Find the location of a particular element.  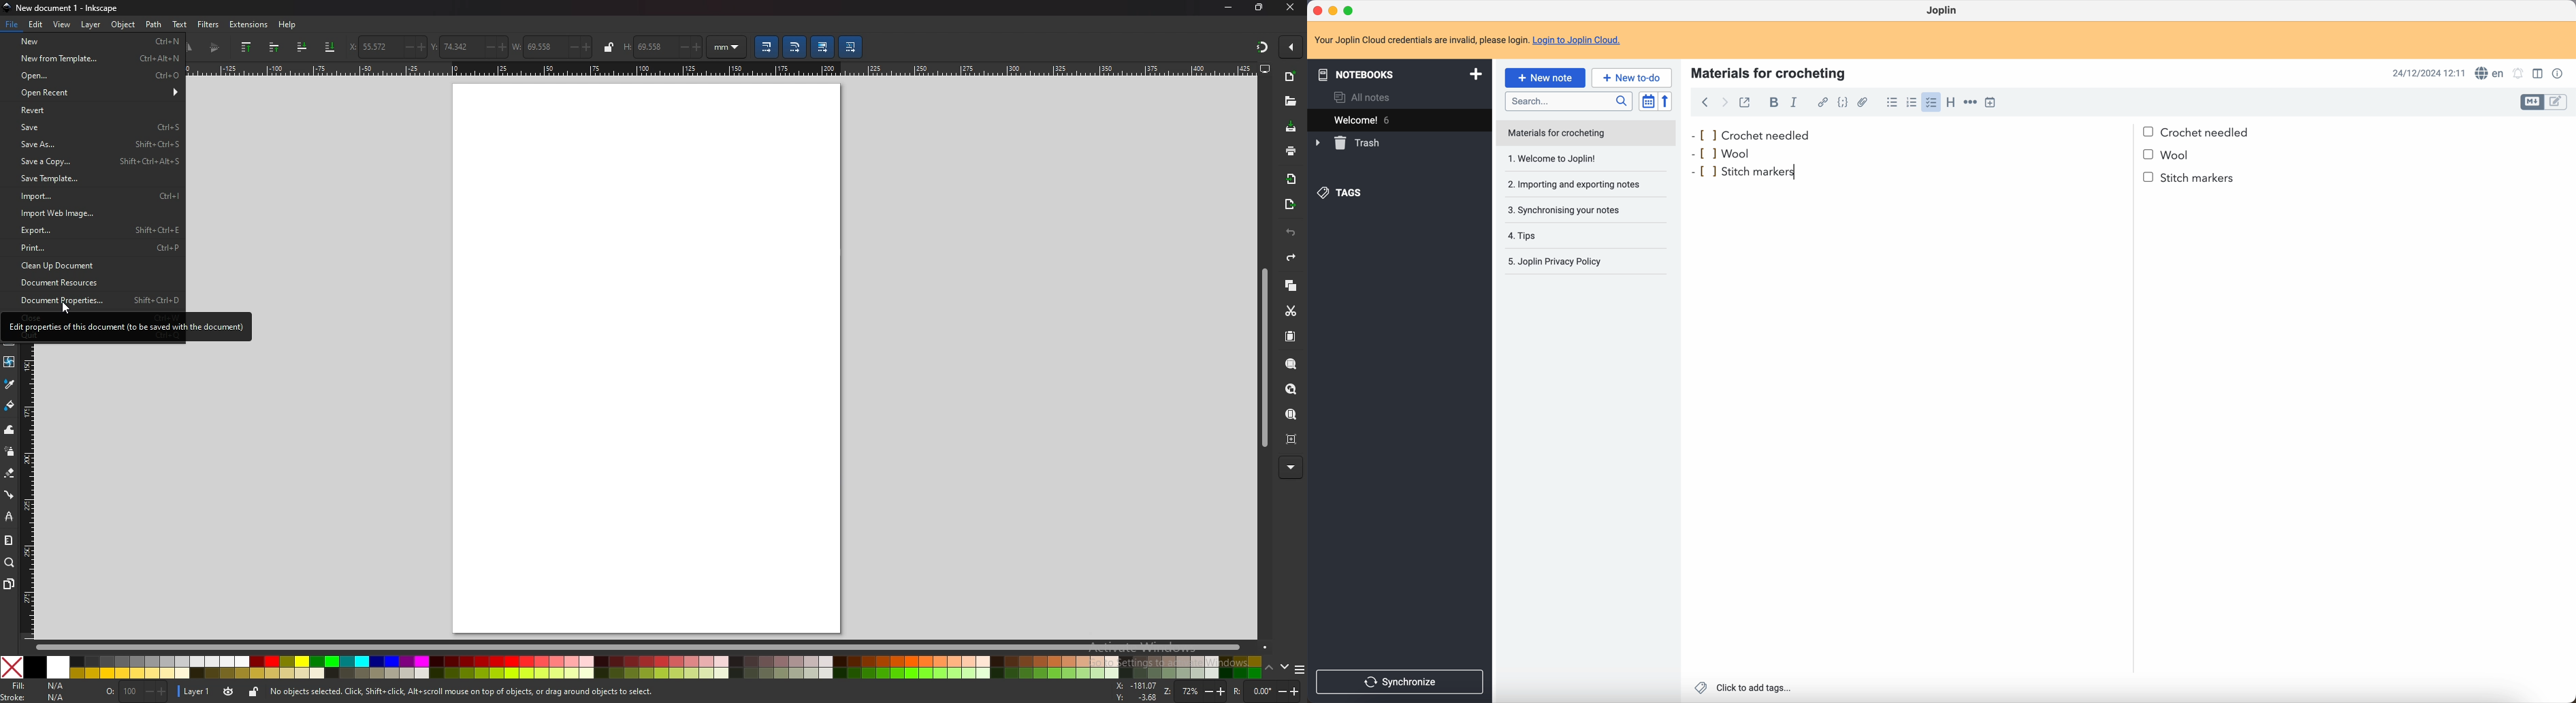

toggle external editing is located at coordinates (1746, 105).